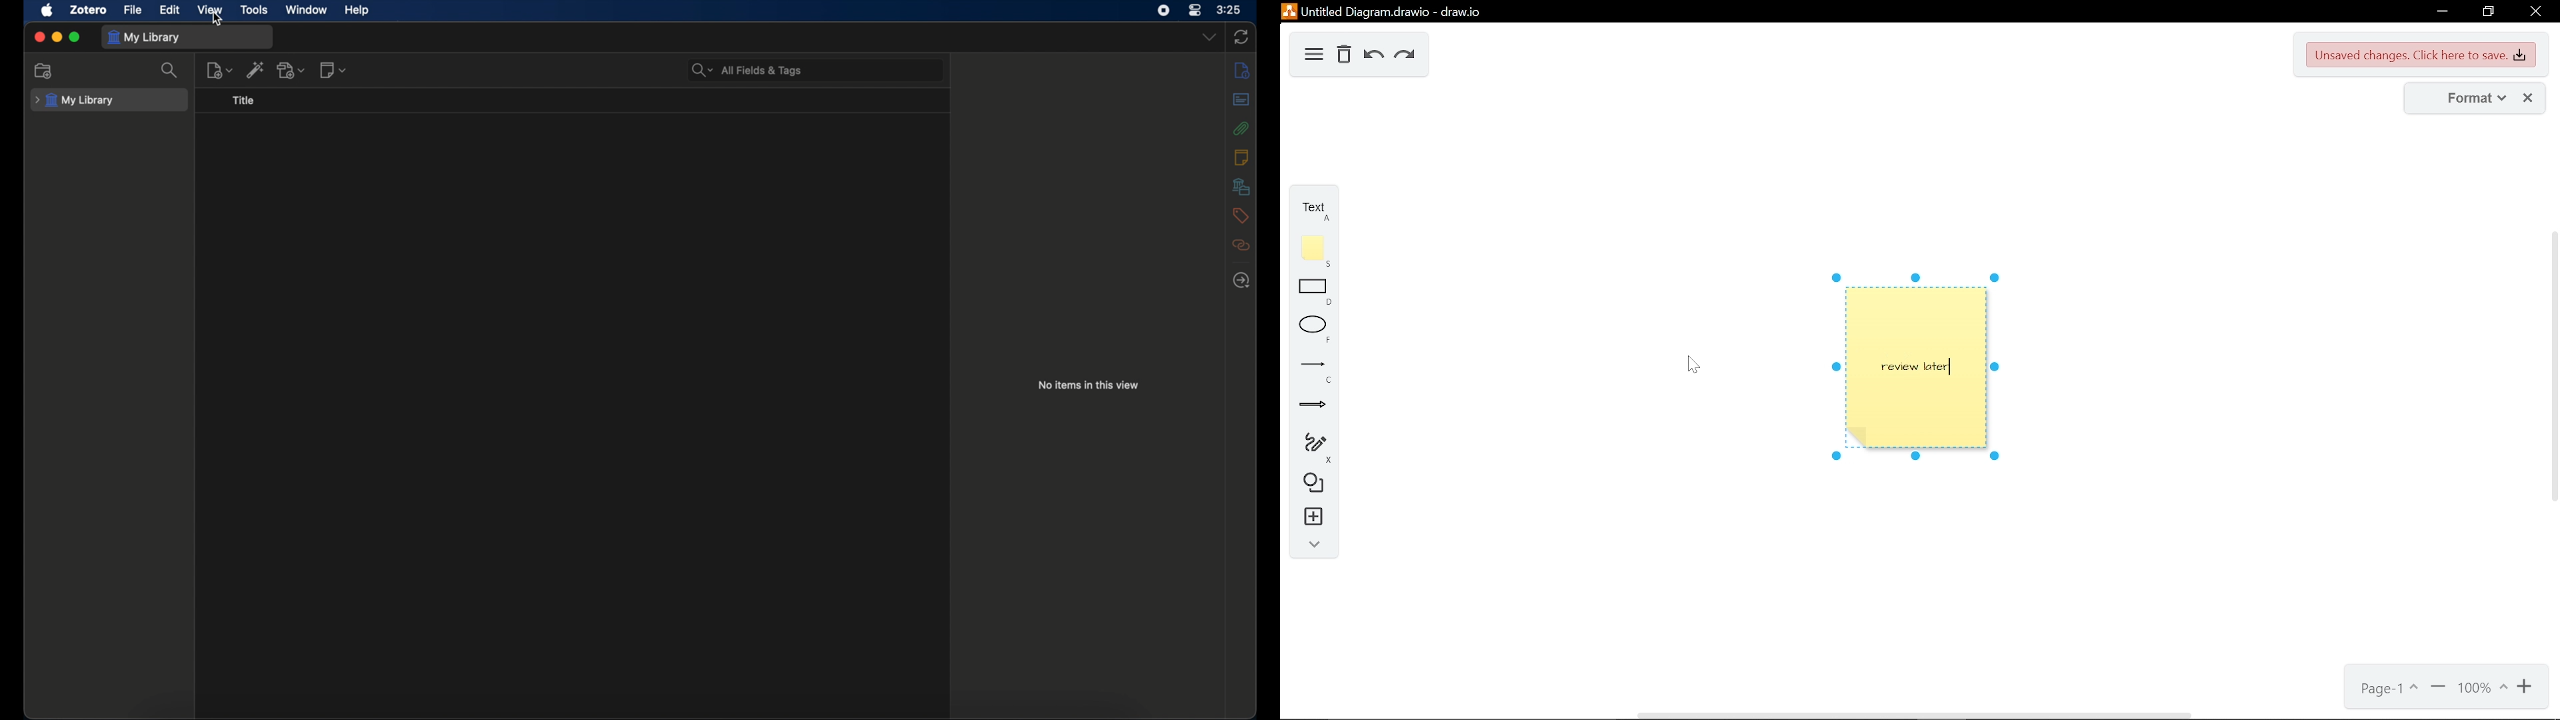  I want to click on insert, so click(1309, 517).